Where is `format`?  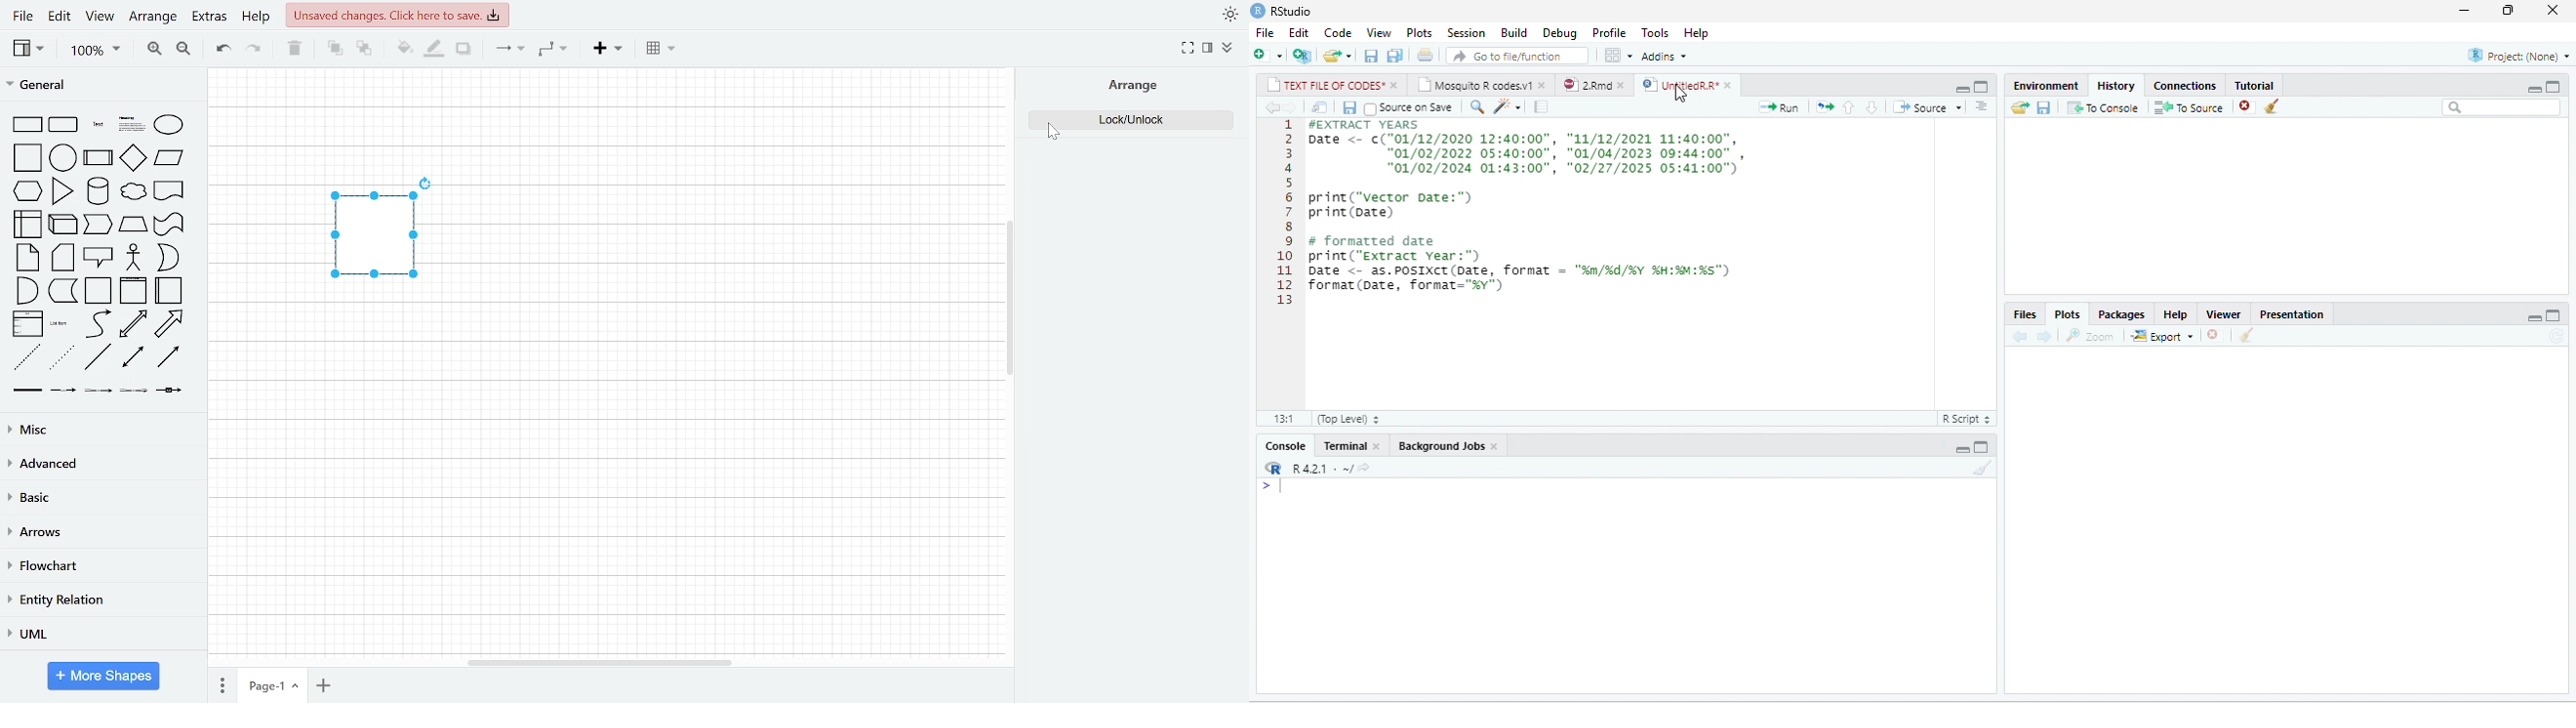
format is located at coordinates (1208, 48).